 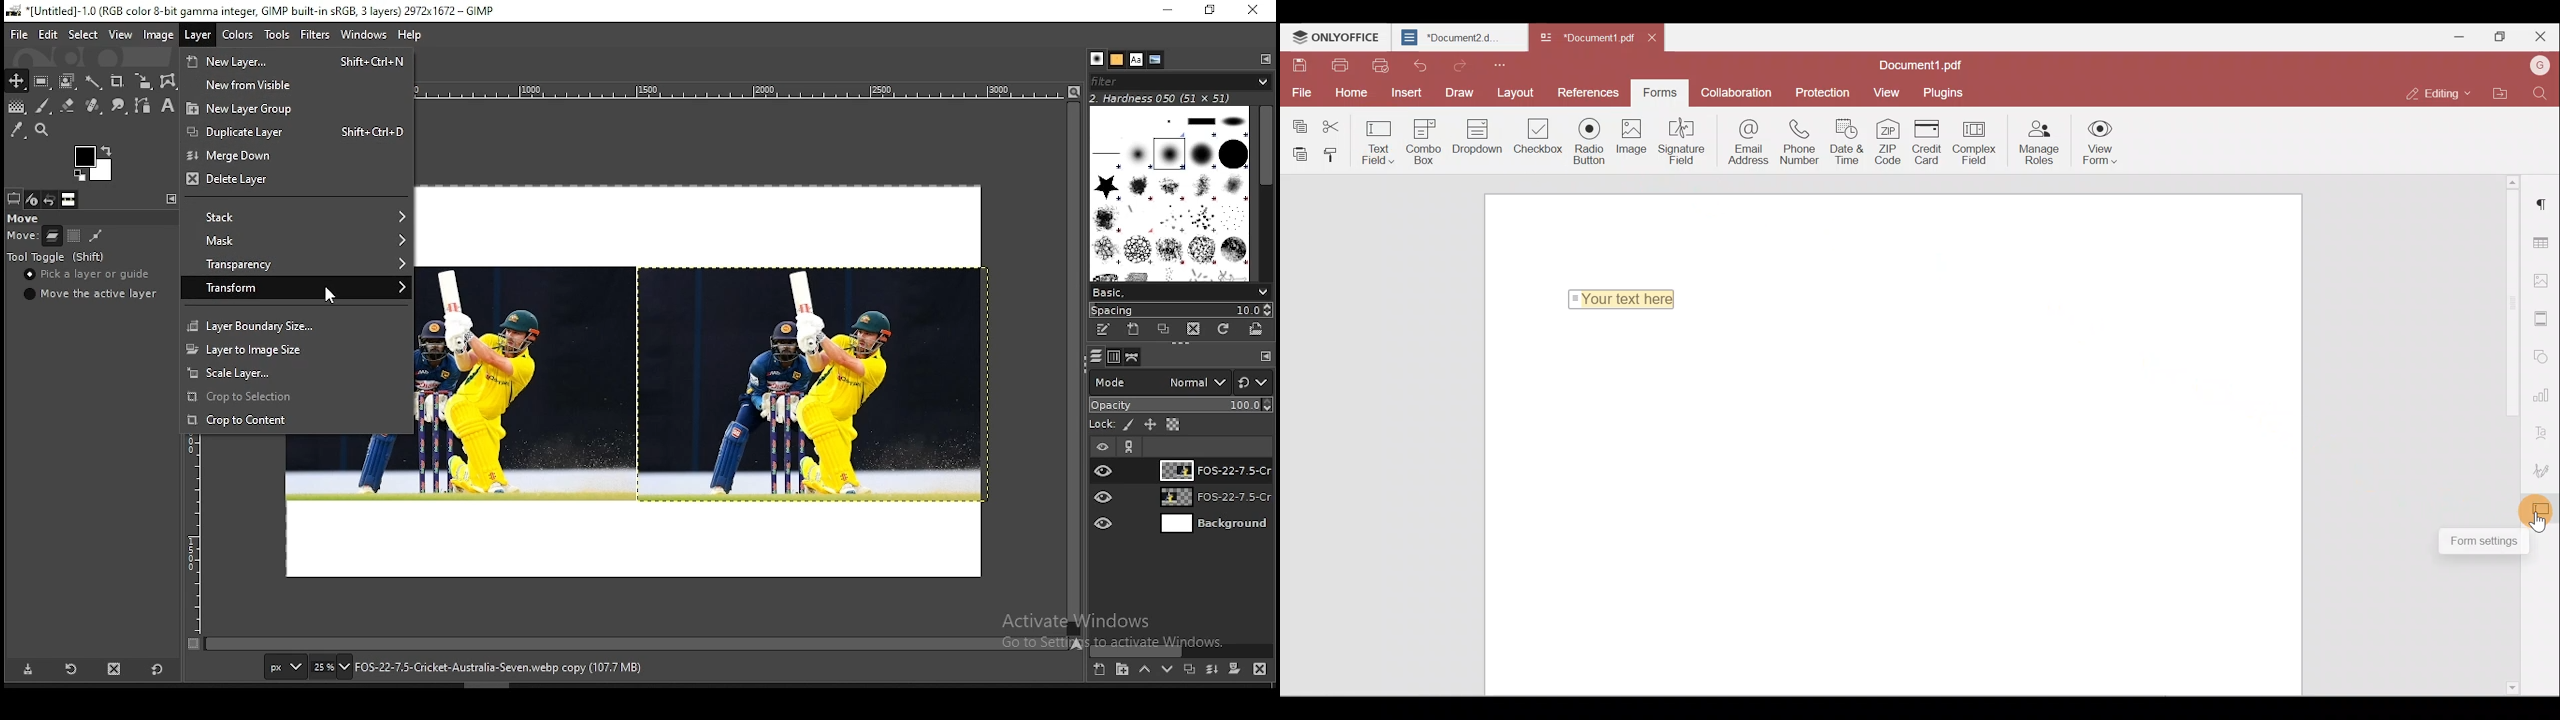 I want to click on stack, so click(x=294, y=218).